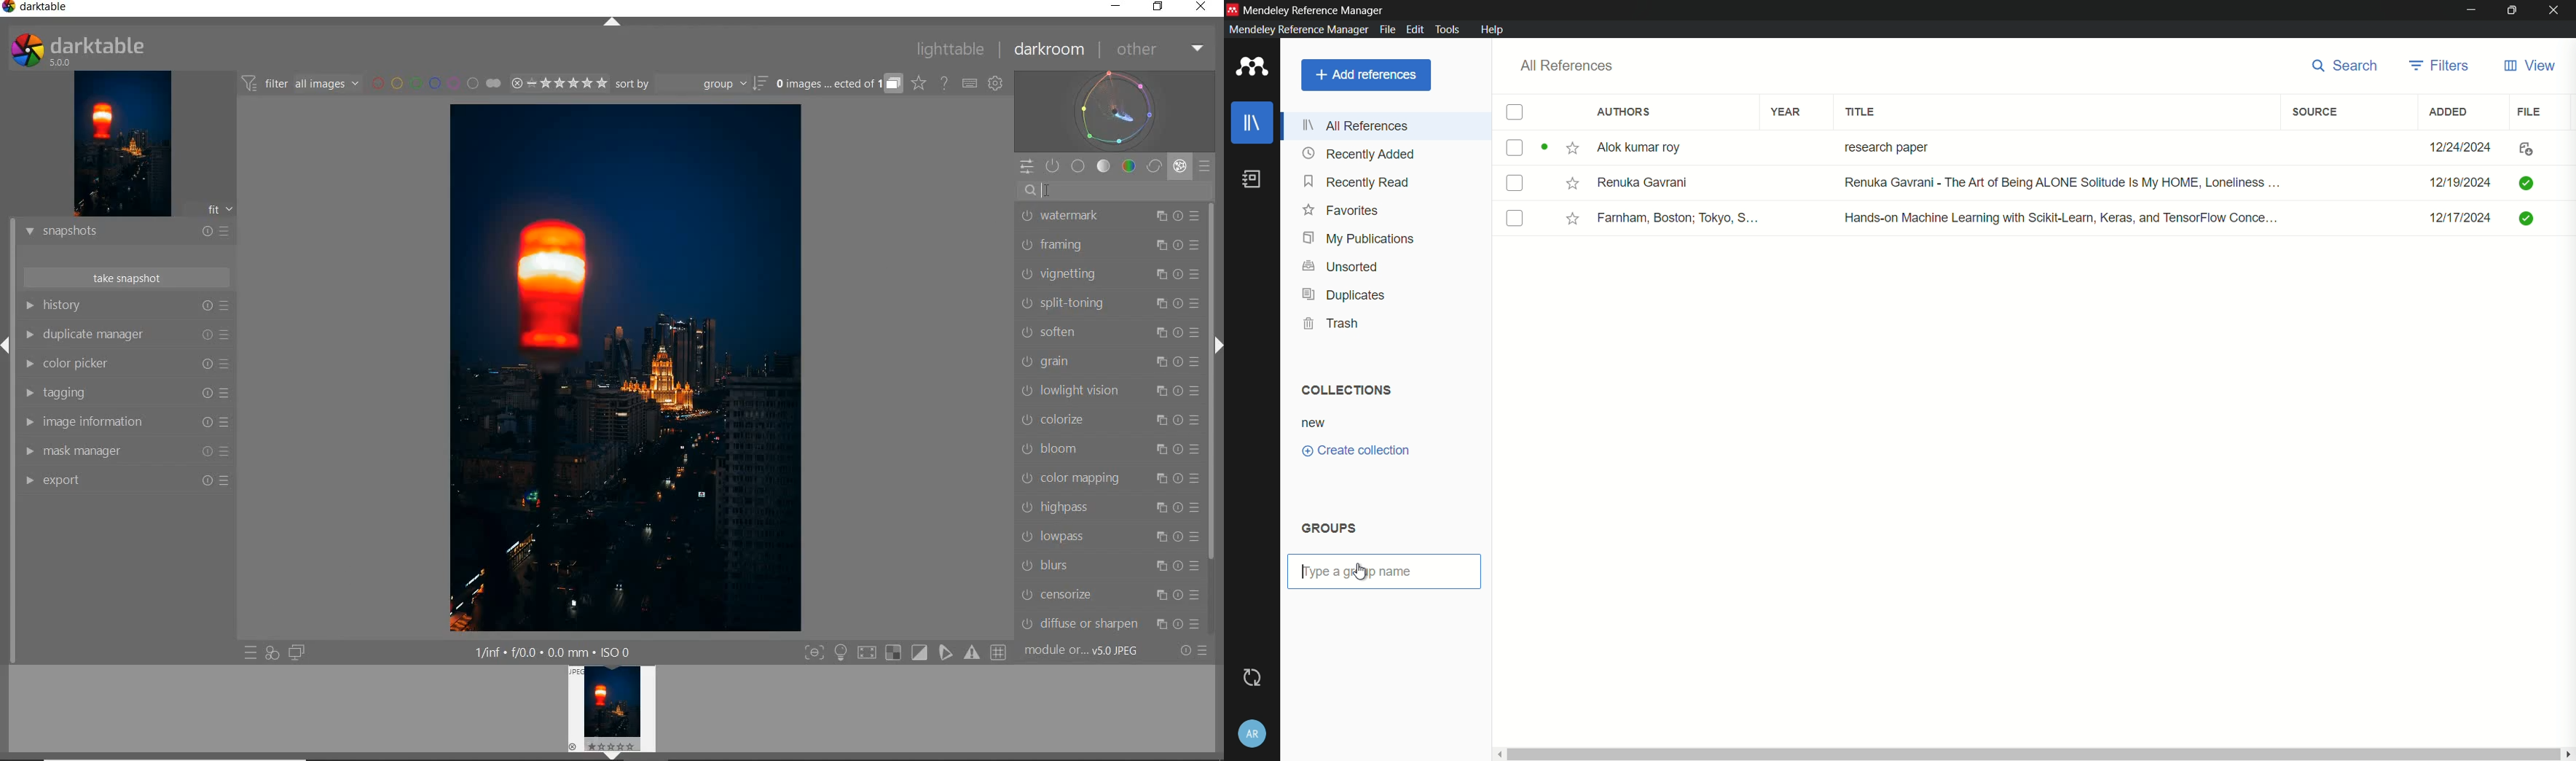 The image size is (2576, 784). What do you see at coordinates (1114, 7) in the screenshot?
I see `MINIMIZE` at bounding box center [1114, 7].